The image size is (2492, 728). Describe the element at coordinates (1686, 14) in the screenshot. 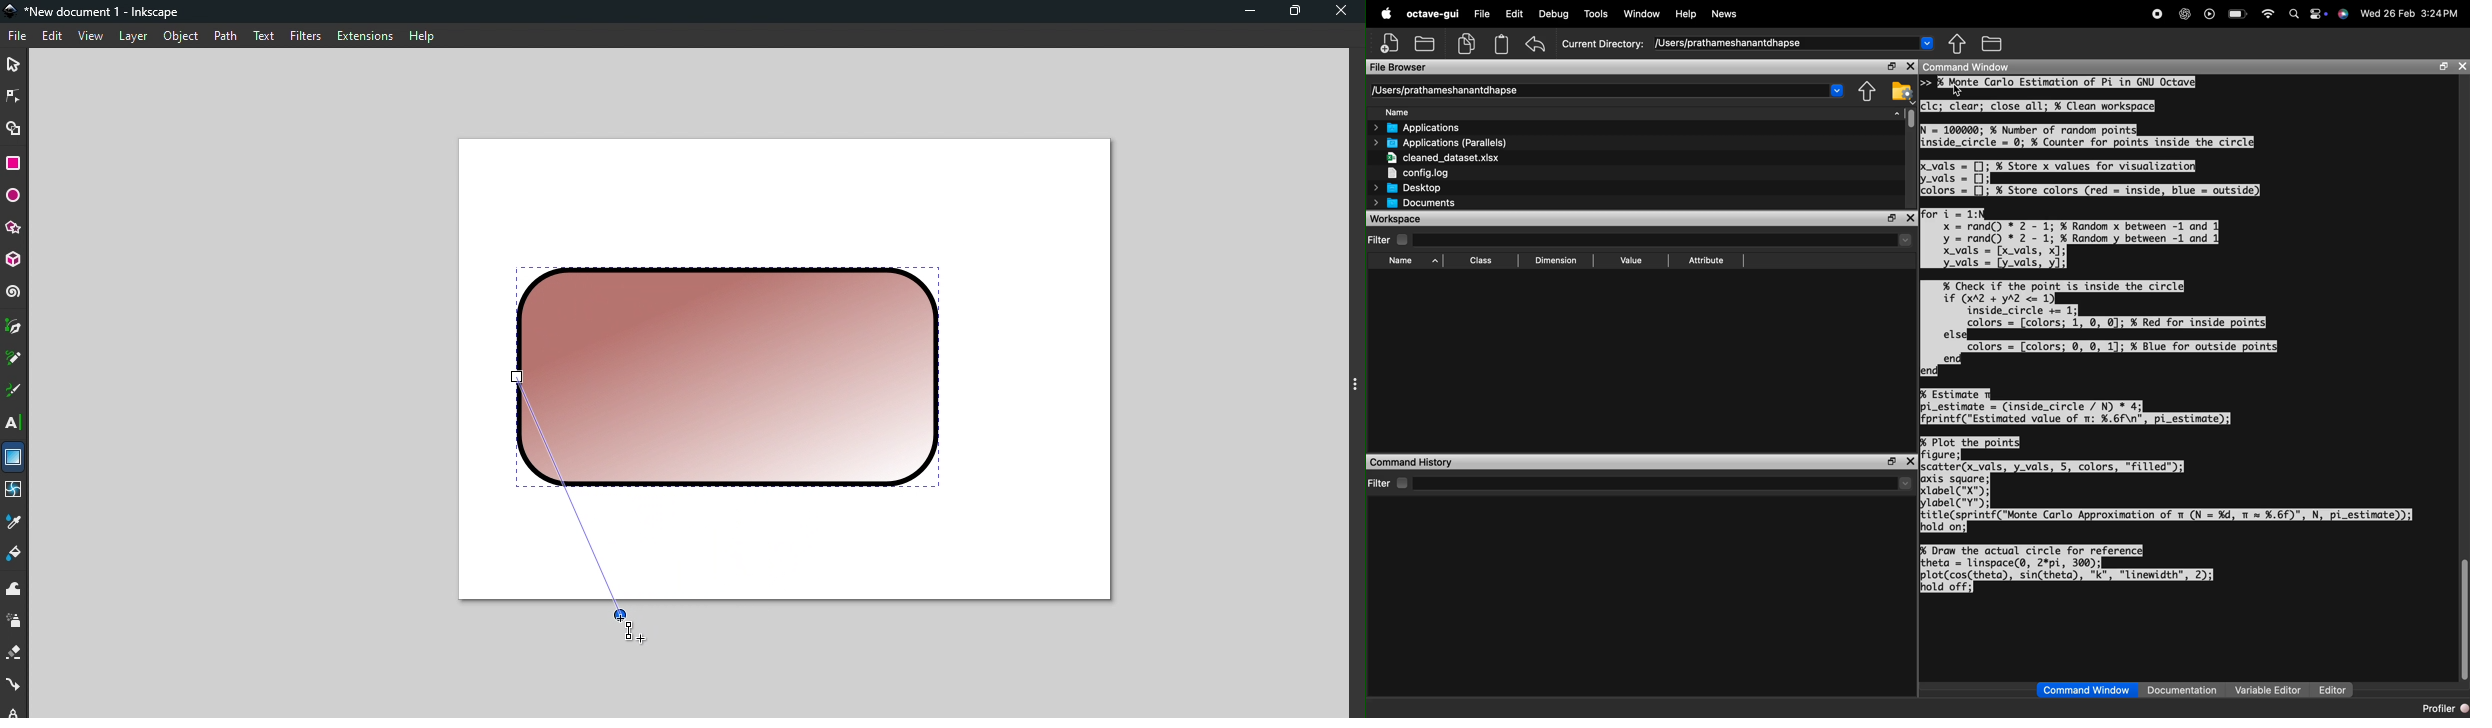

I see `Help` at that location.